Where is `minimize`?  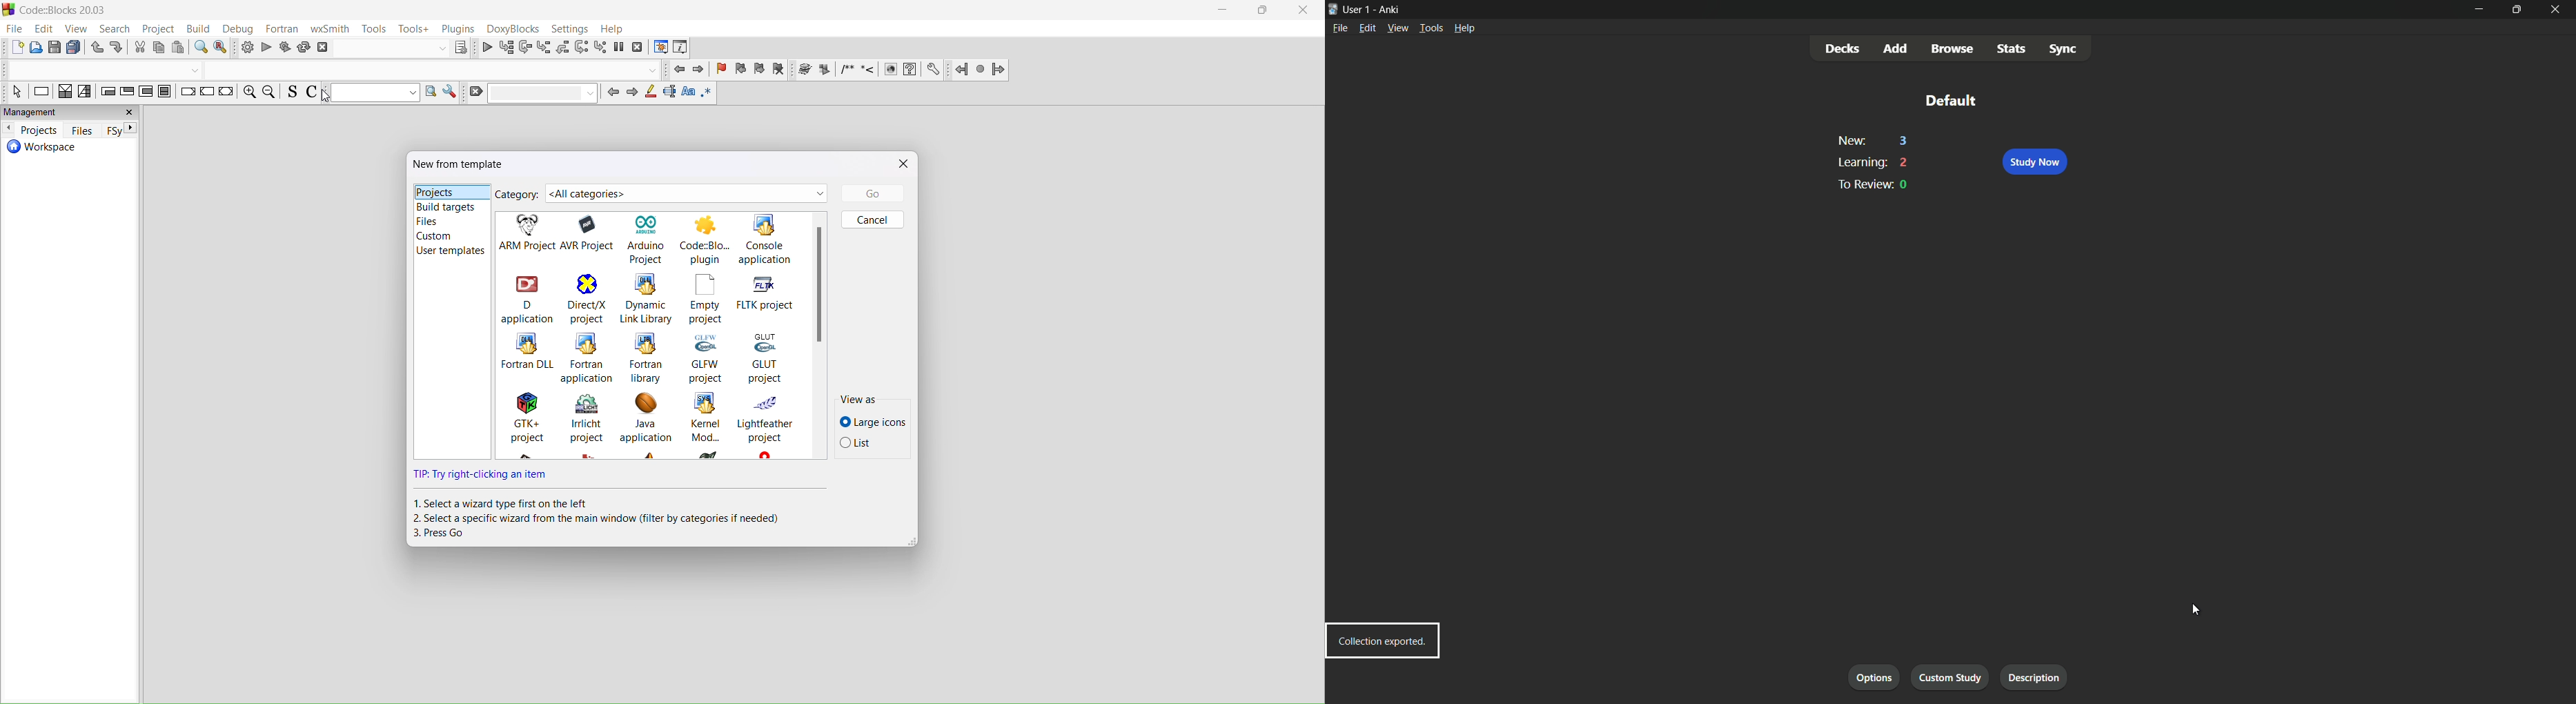
minimize is located at coordinates (2477, 8).